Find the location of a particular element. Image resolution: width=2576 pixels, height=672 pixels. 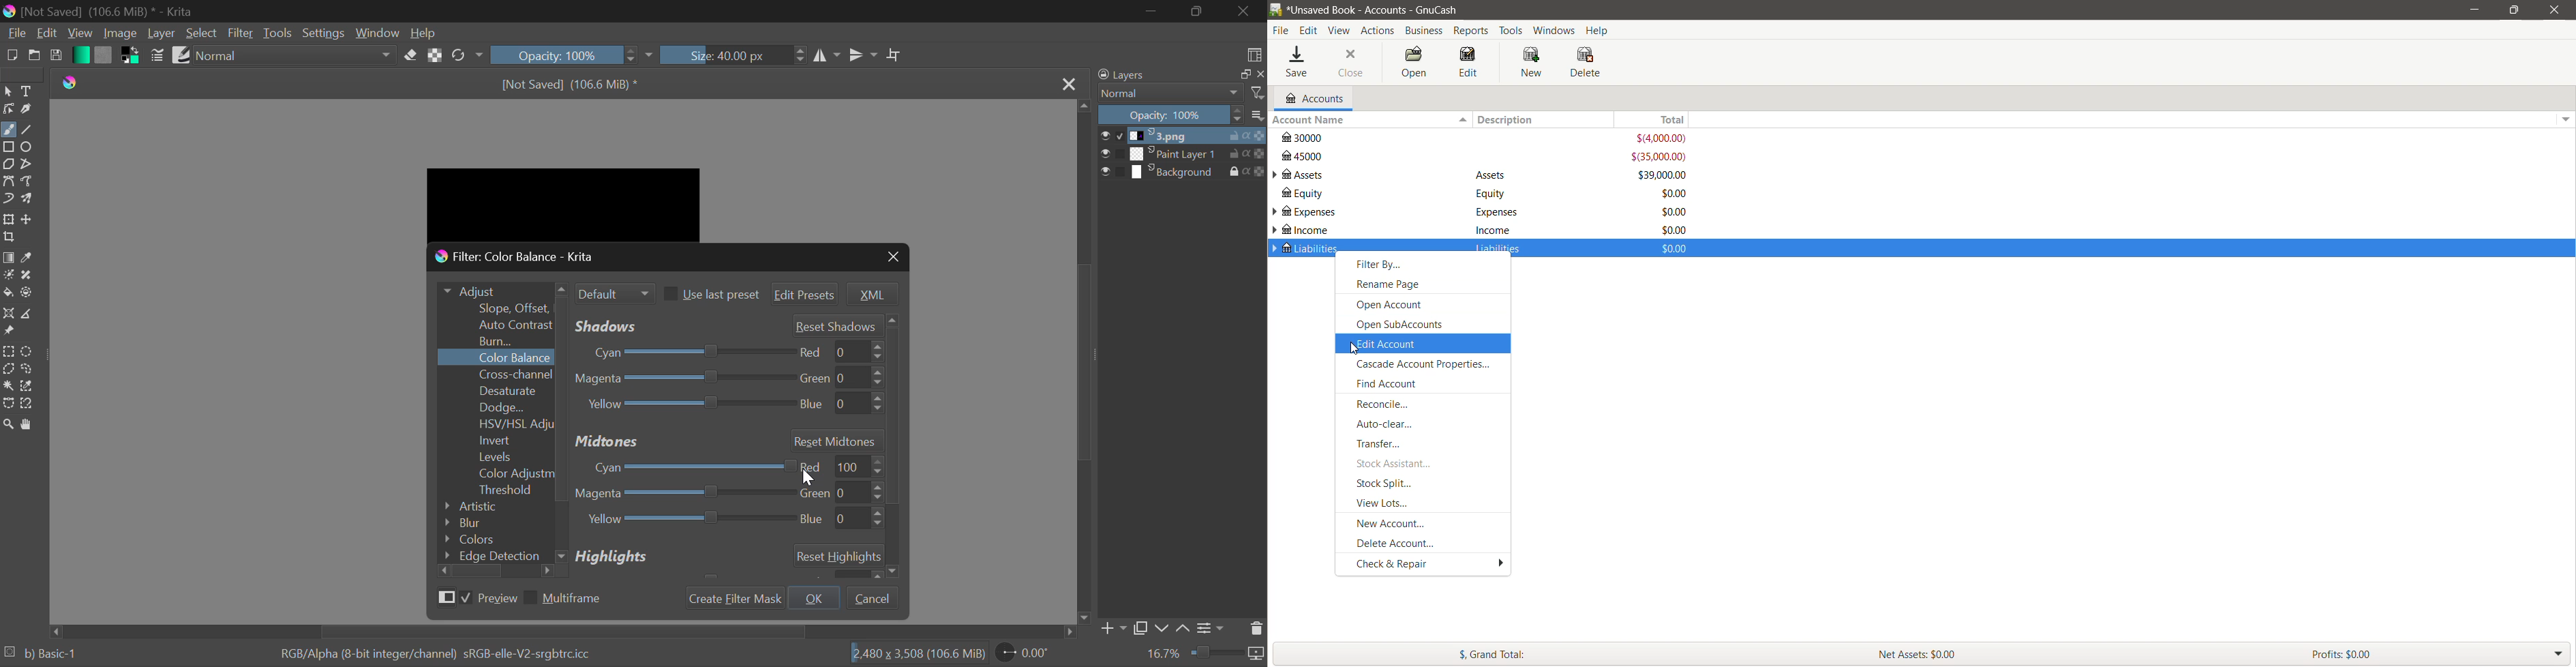

details of the account "Income" is located at coordinates (1494, 229).